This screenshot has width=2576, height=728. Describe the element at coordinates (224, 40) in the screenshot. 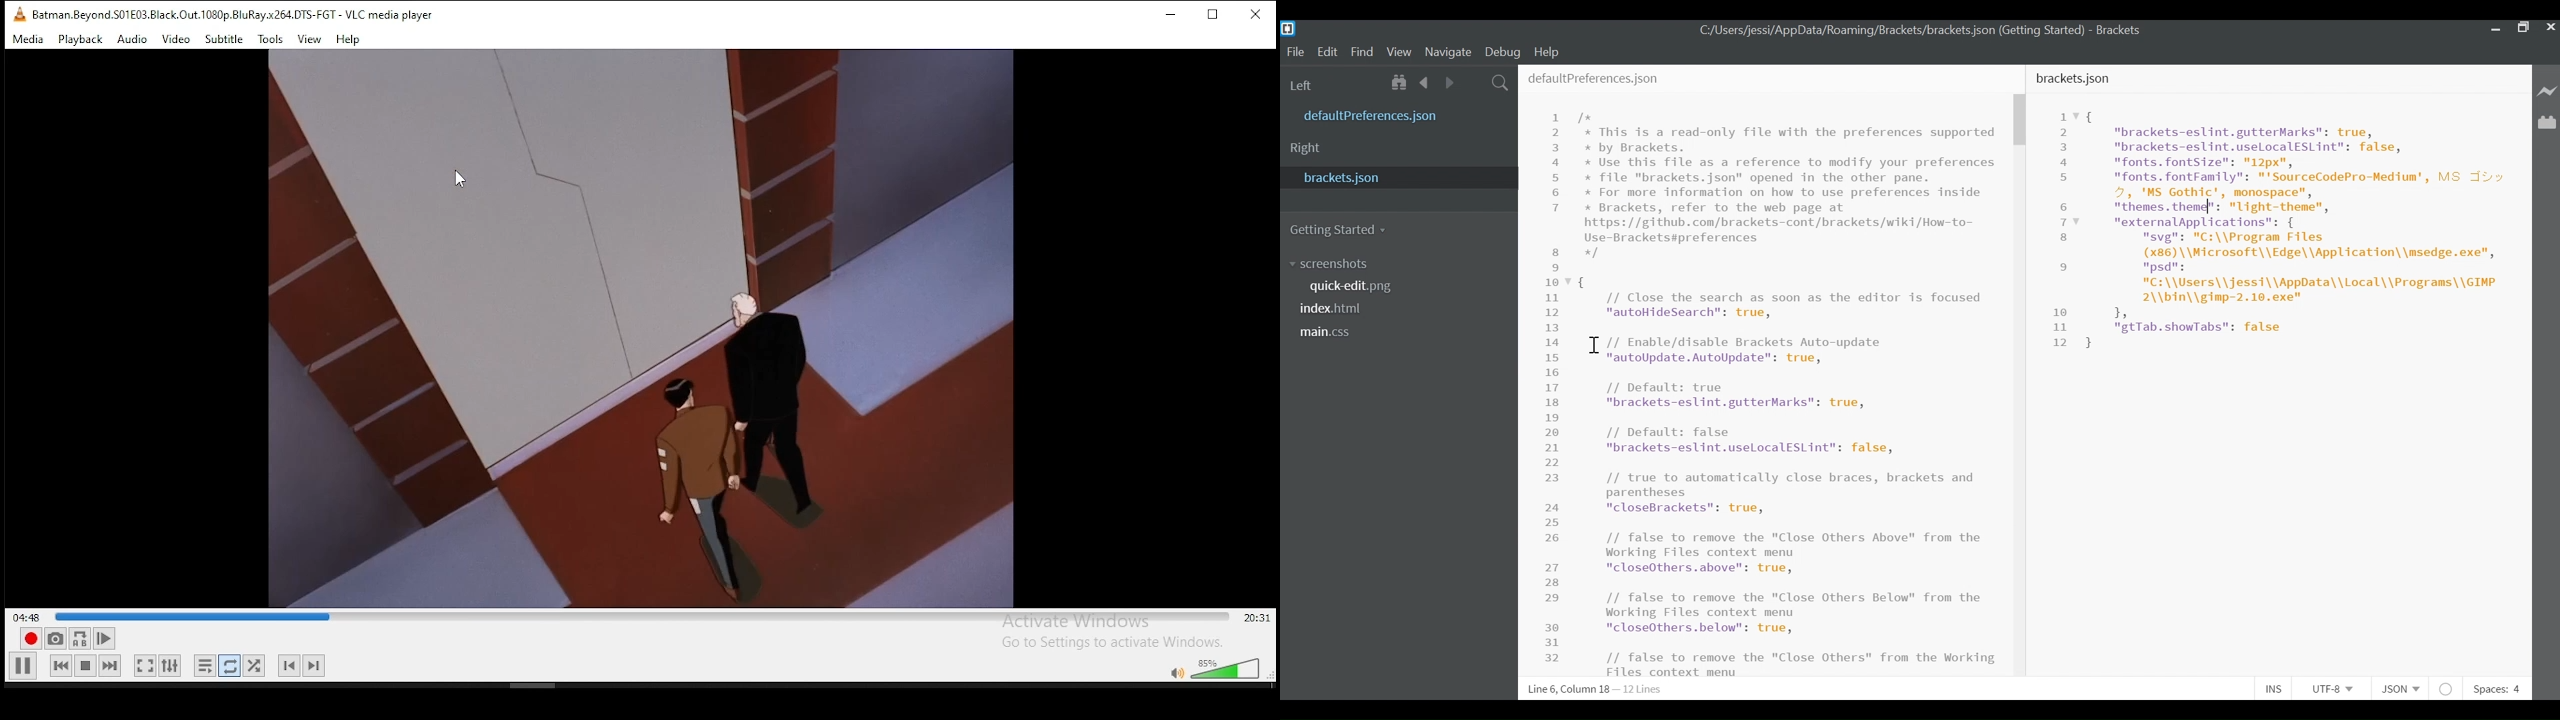

I see `Subtitle` at that location.